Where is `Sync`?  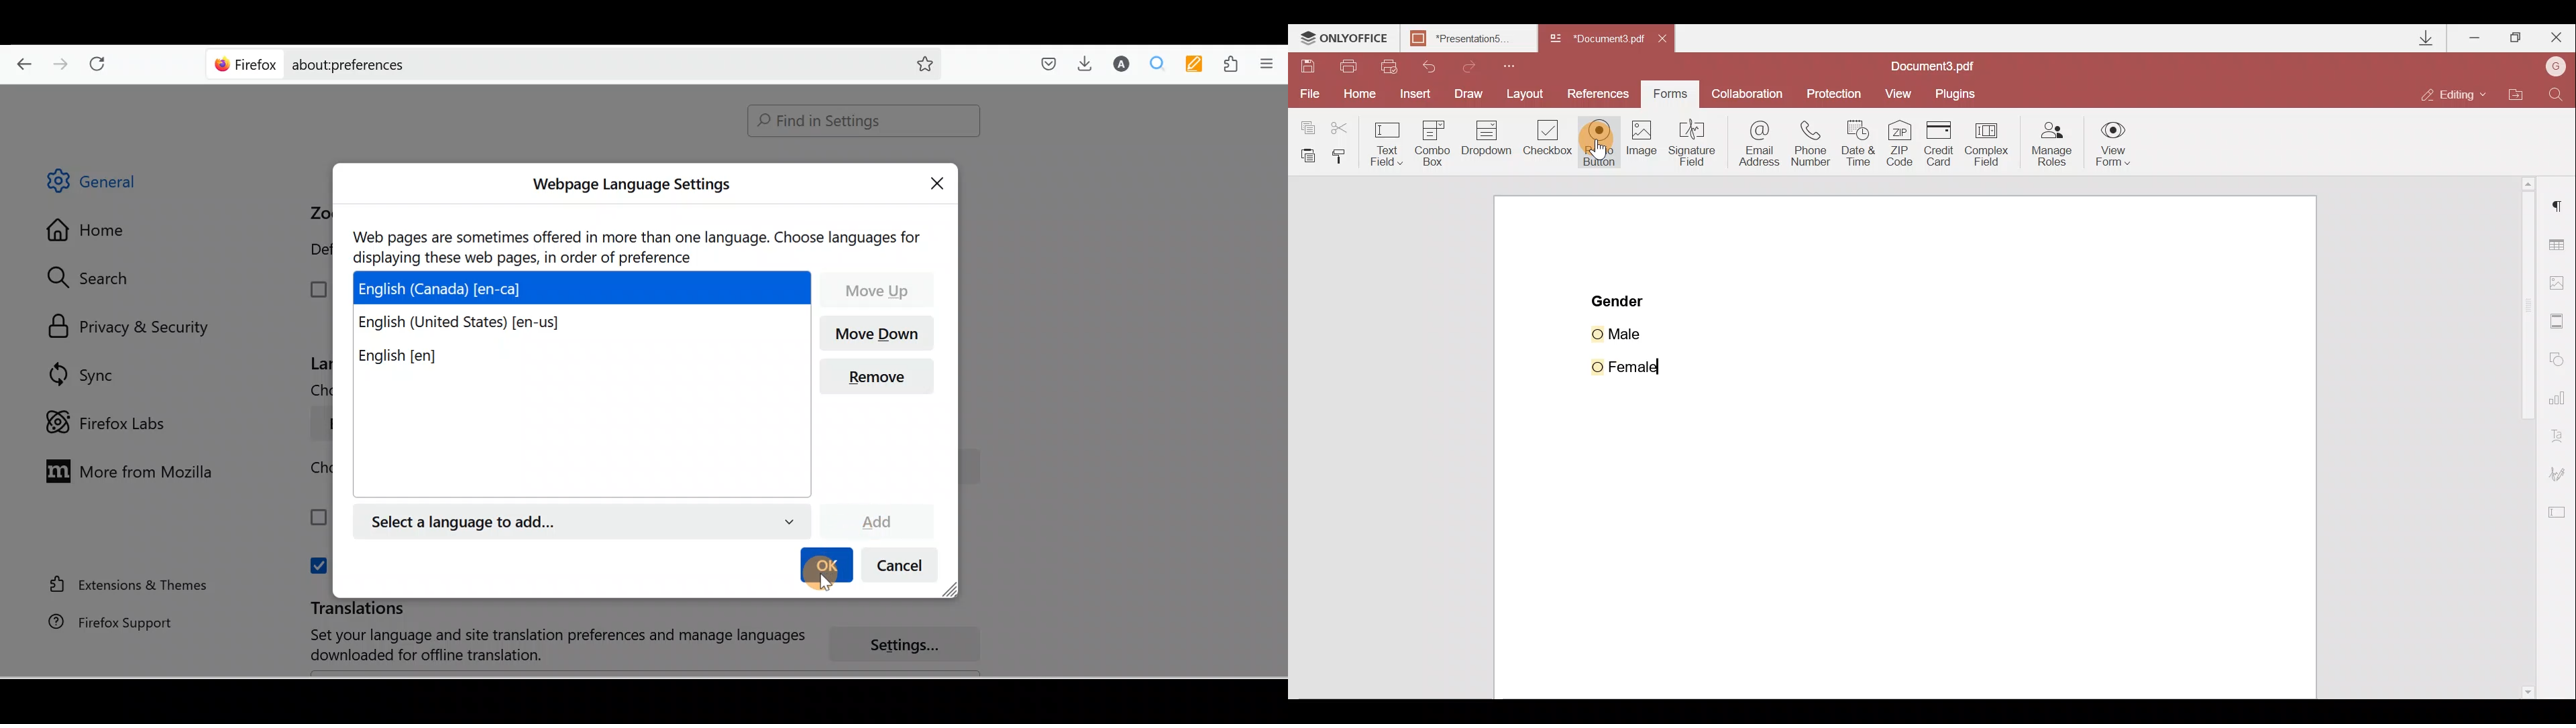
Sync is located at coordinates (84, 374).